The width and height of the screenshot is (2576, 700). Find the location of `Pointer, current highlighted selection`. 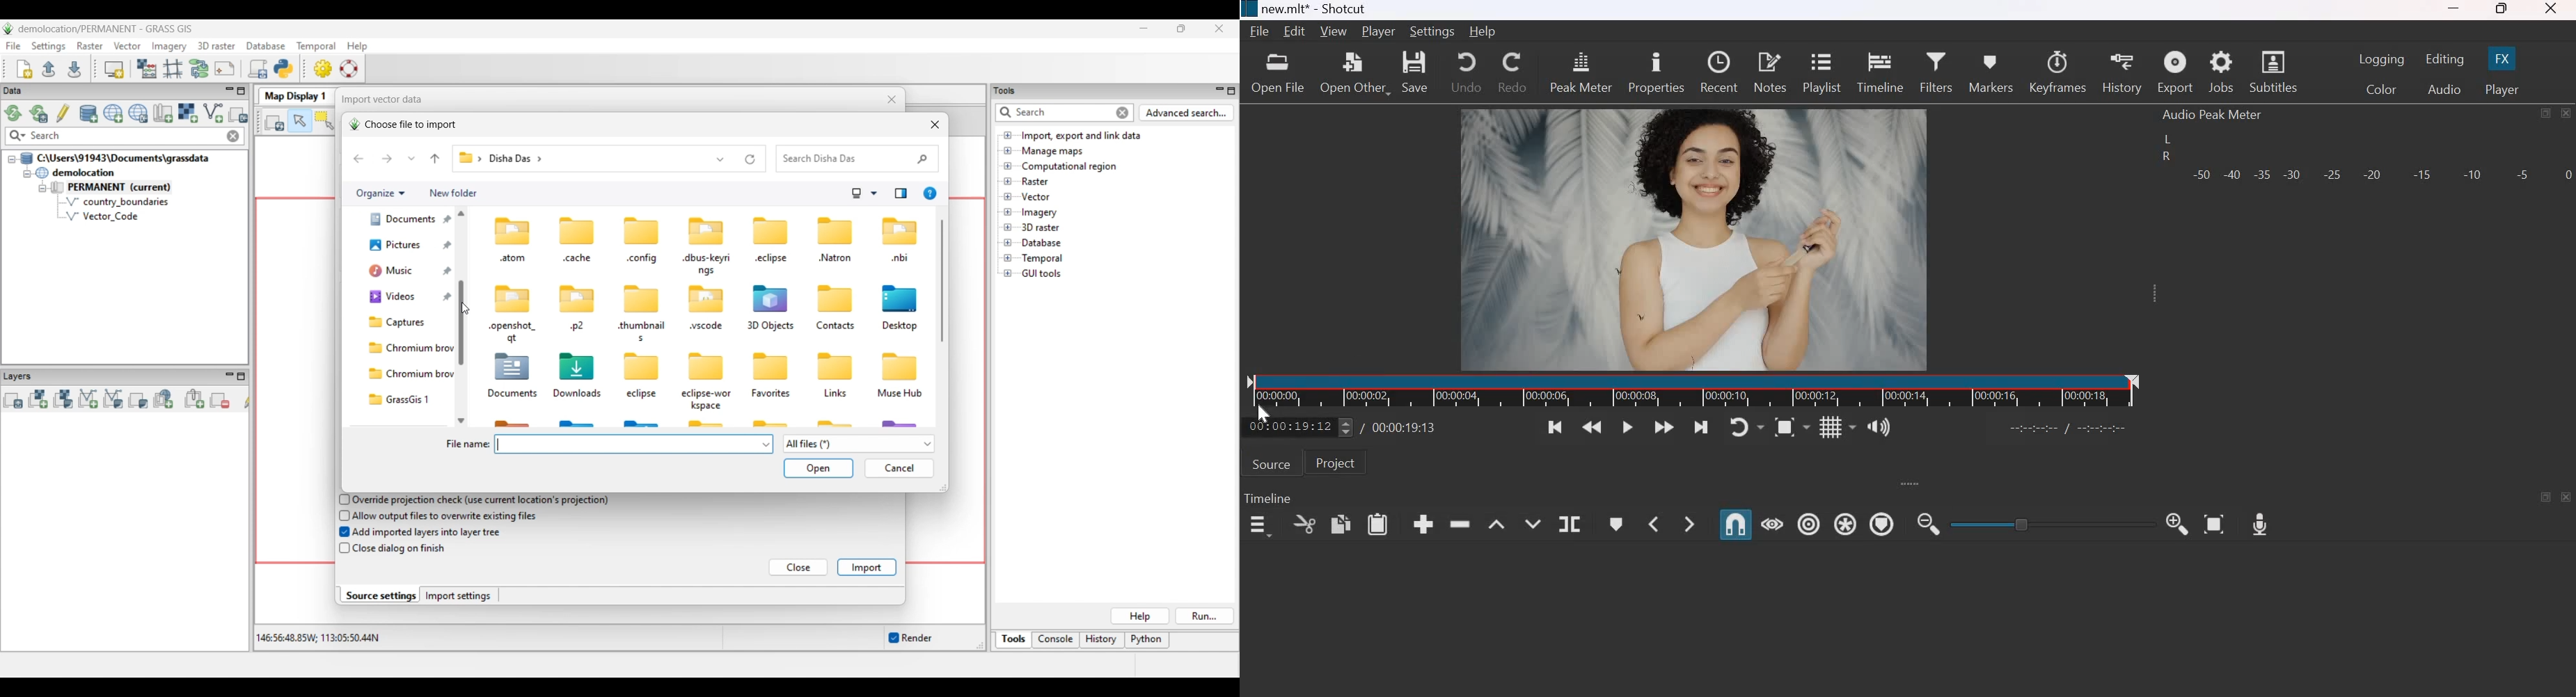

Pointer, current highlighted selection is located at coordinates (300, 121).